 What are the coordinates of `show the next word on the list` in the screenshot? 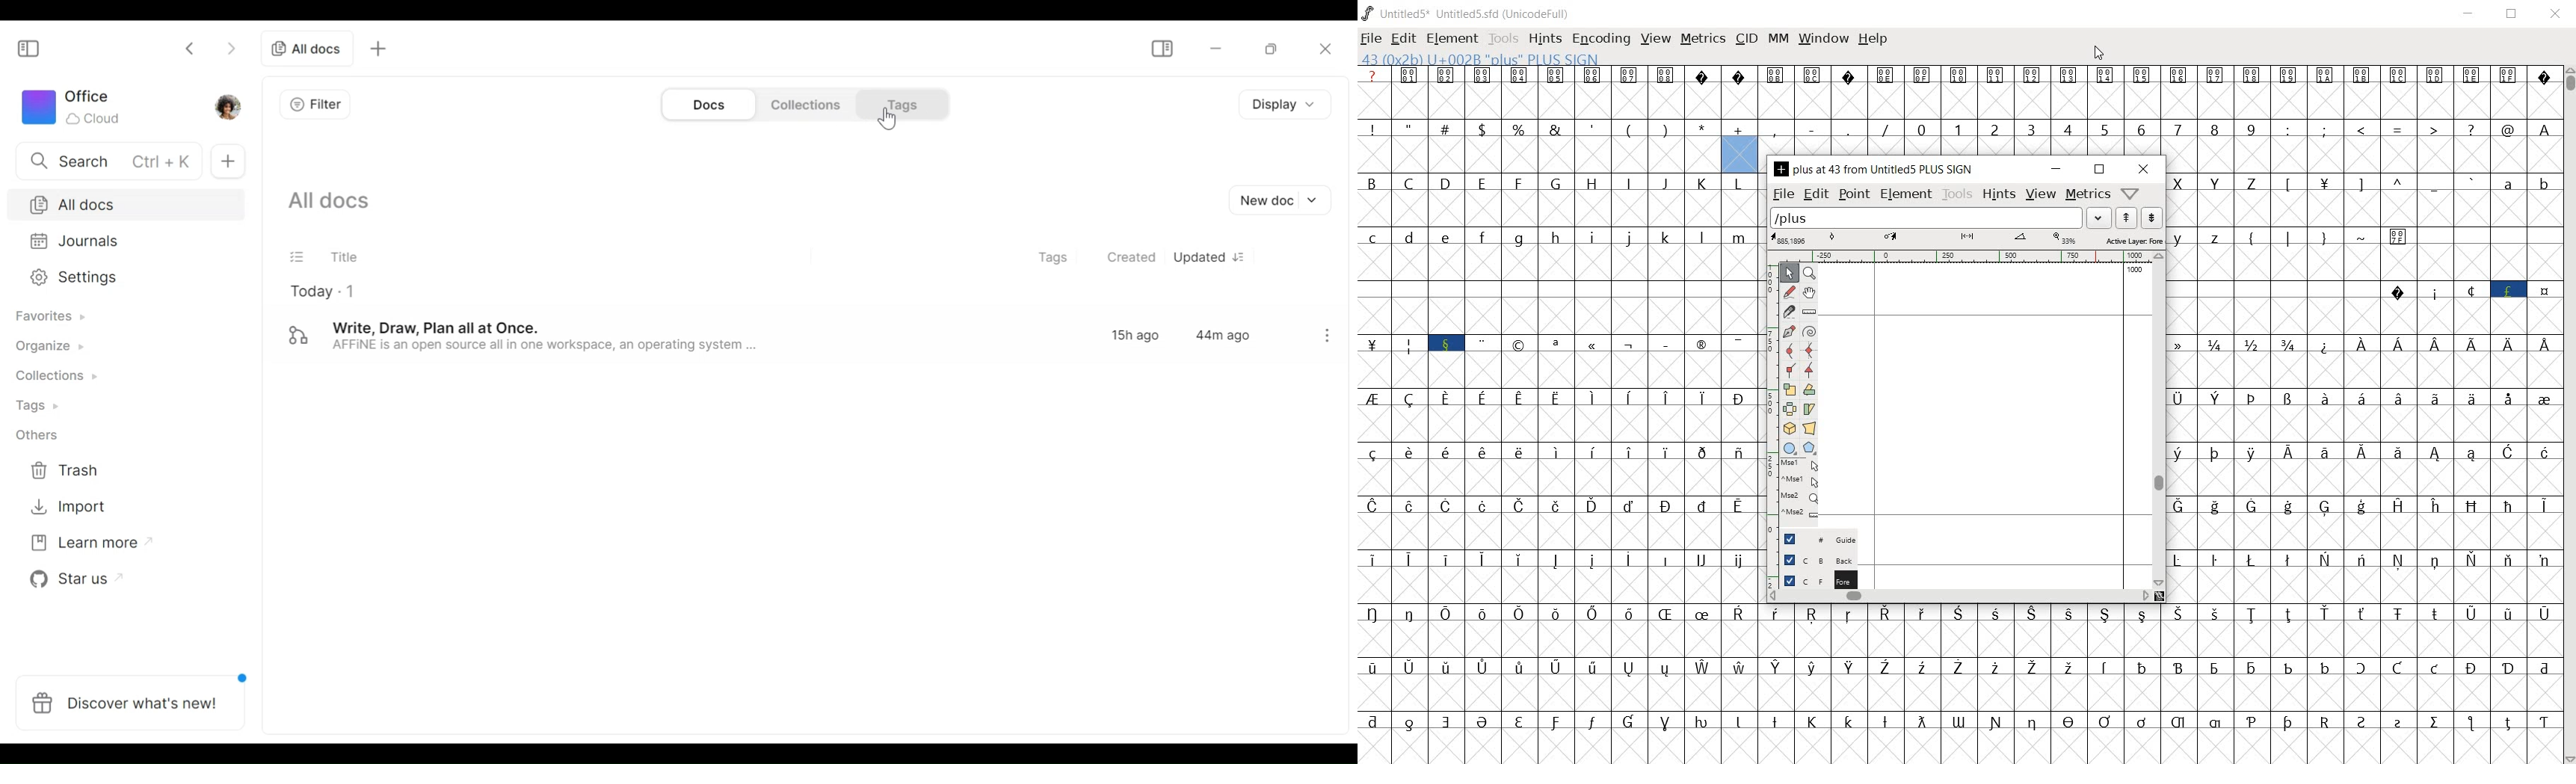 It's located at (2124, 218).